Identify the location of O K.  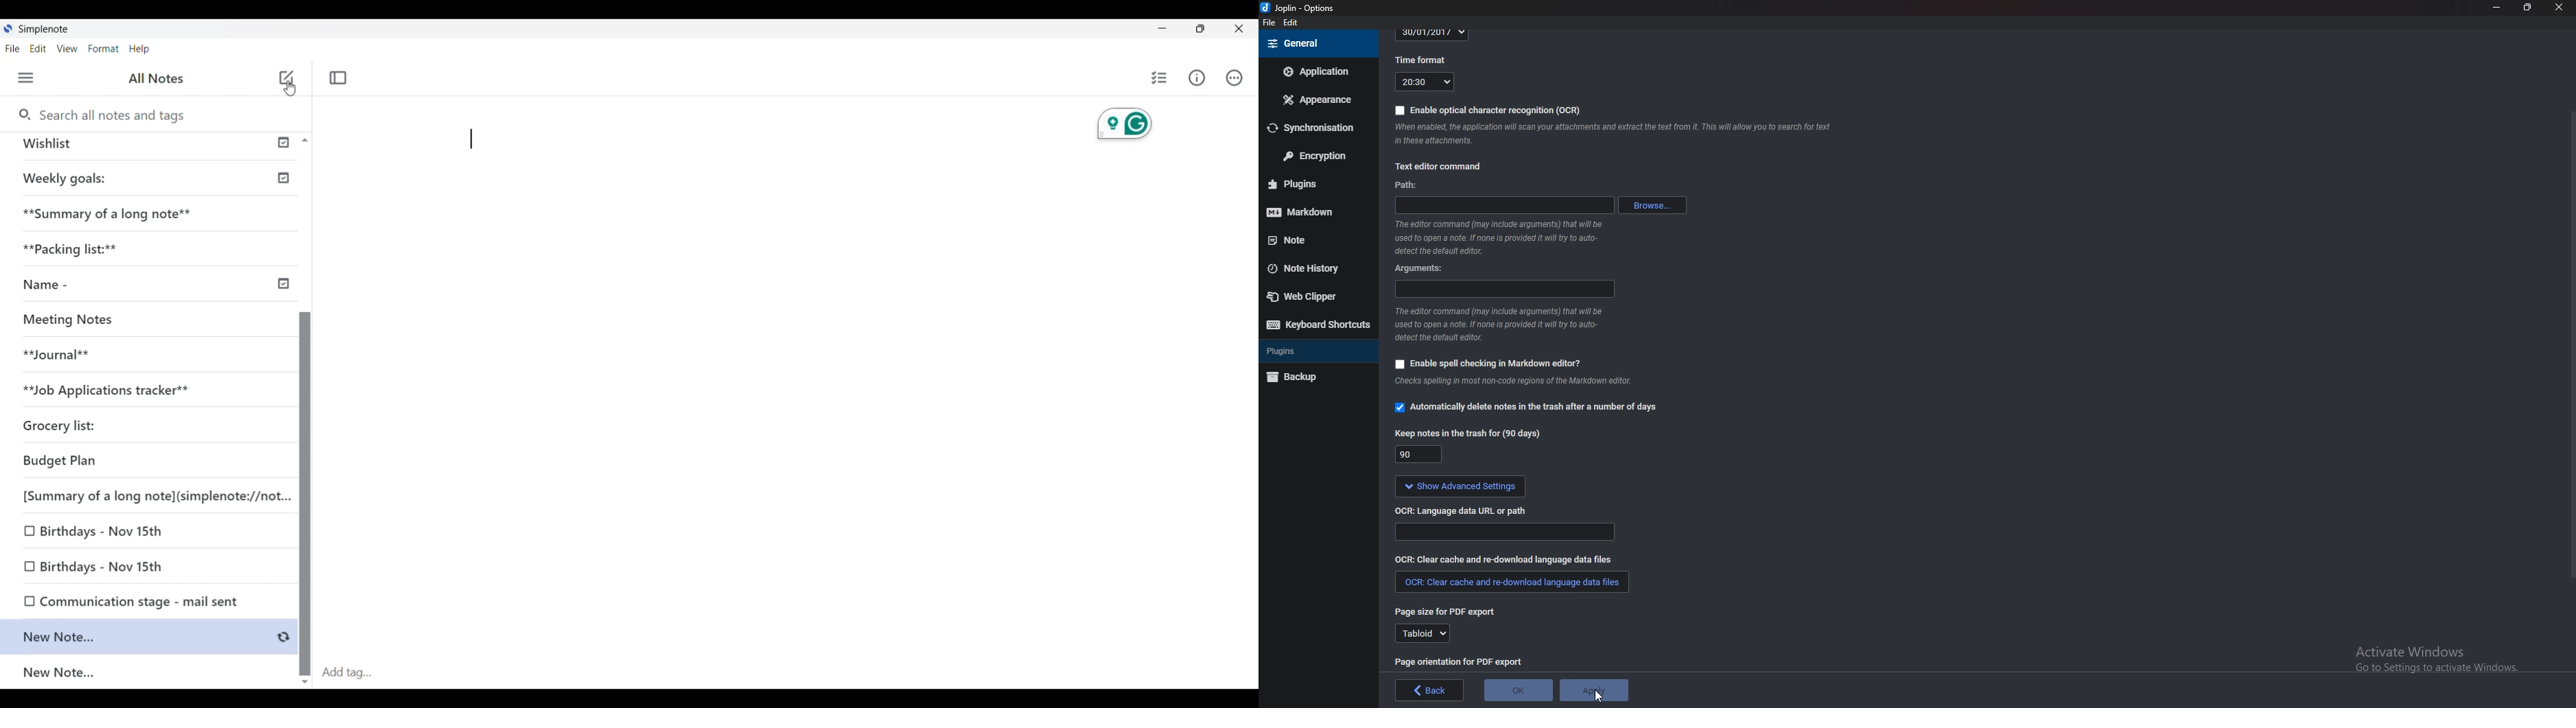
(1522, 689).